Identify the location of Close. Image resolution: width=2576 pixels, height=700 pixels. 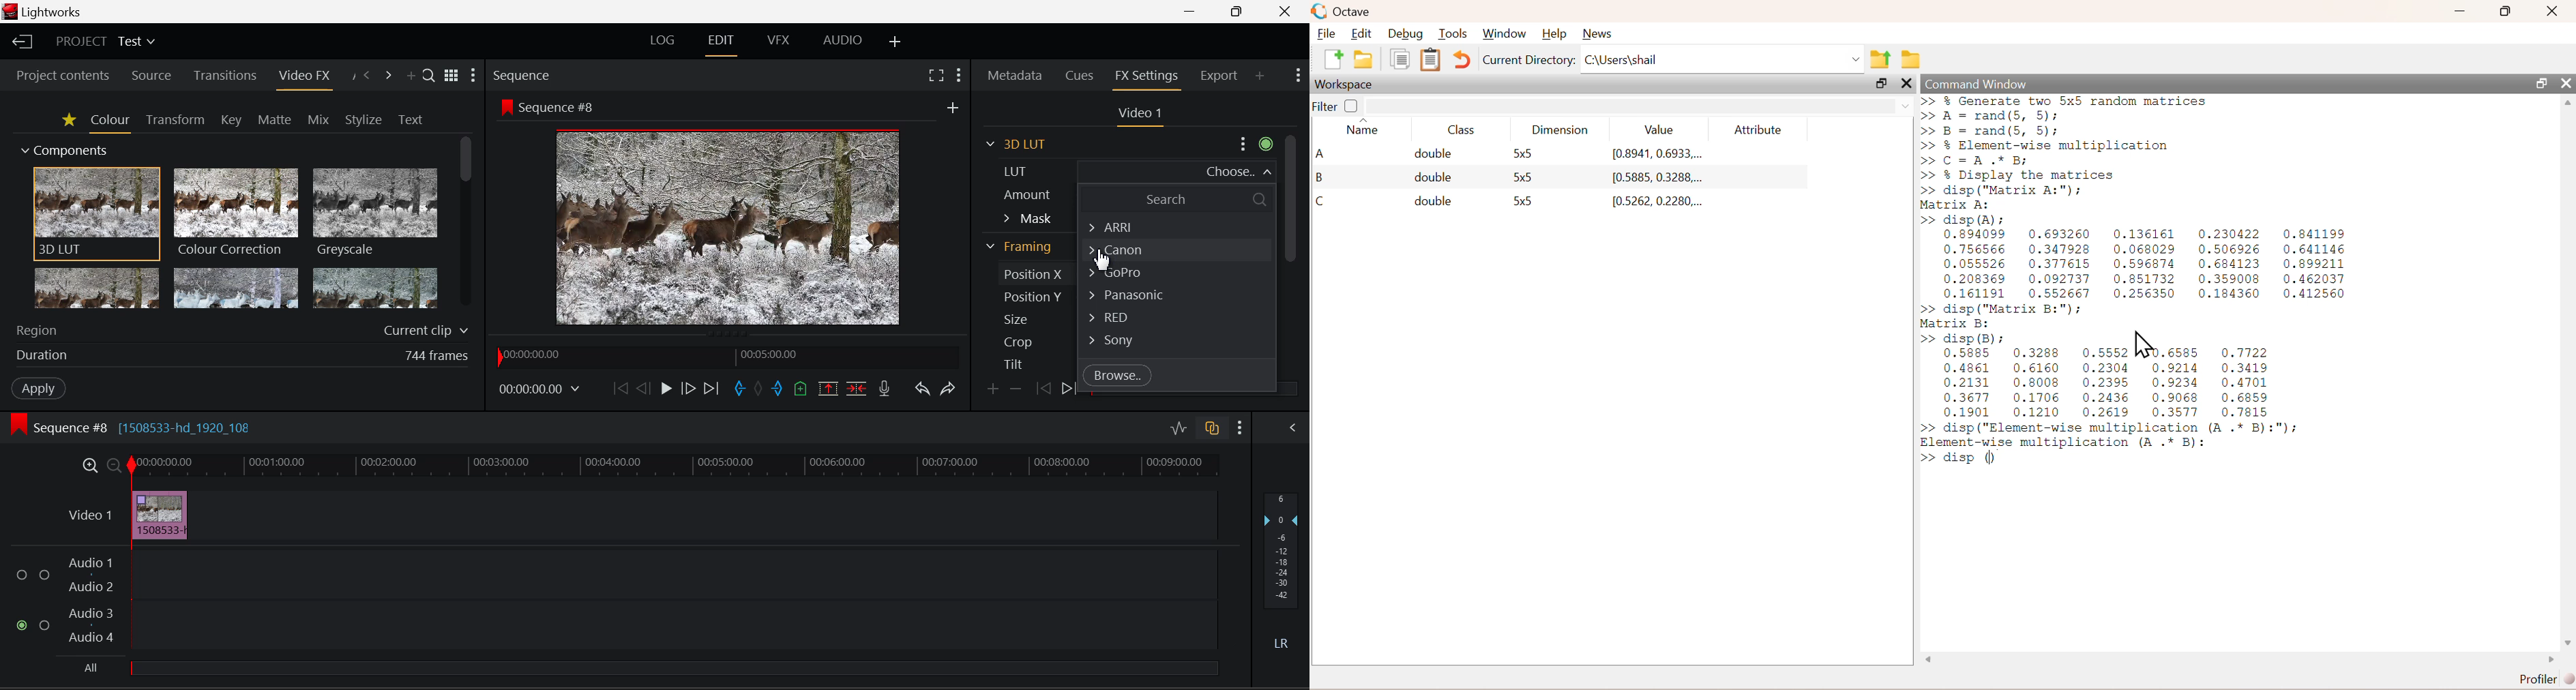
(1290, 12).